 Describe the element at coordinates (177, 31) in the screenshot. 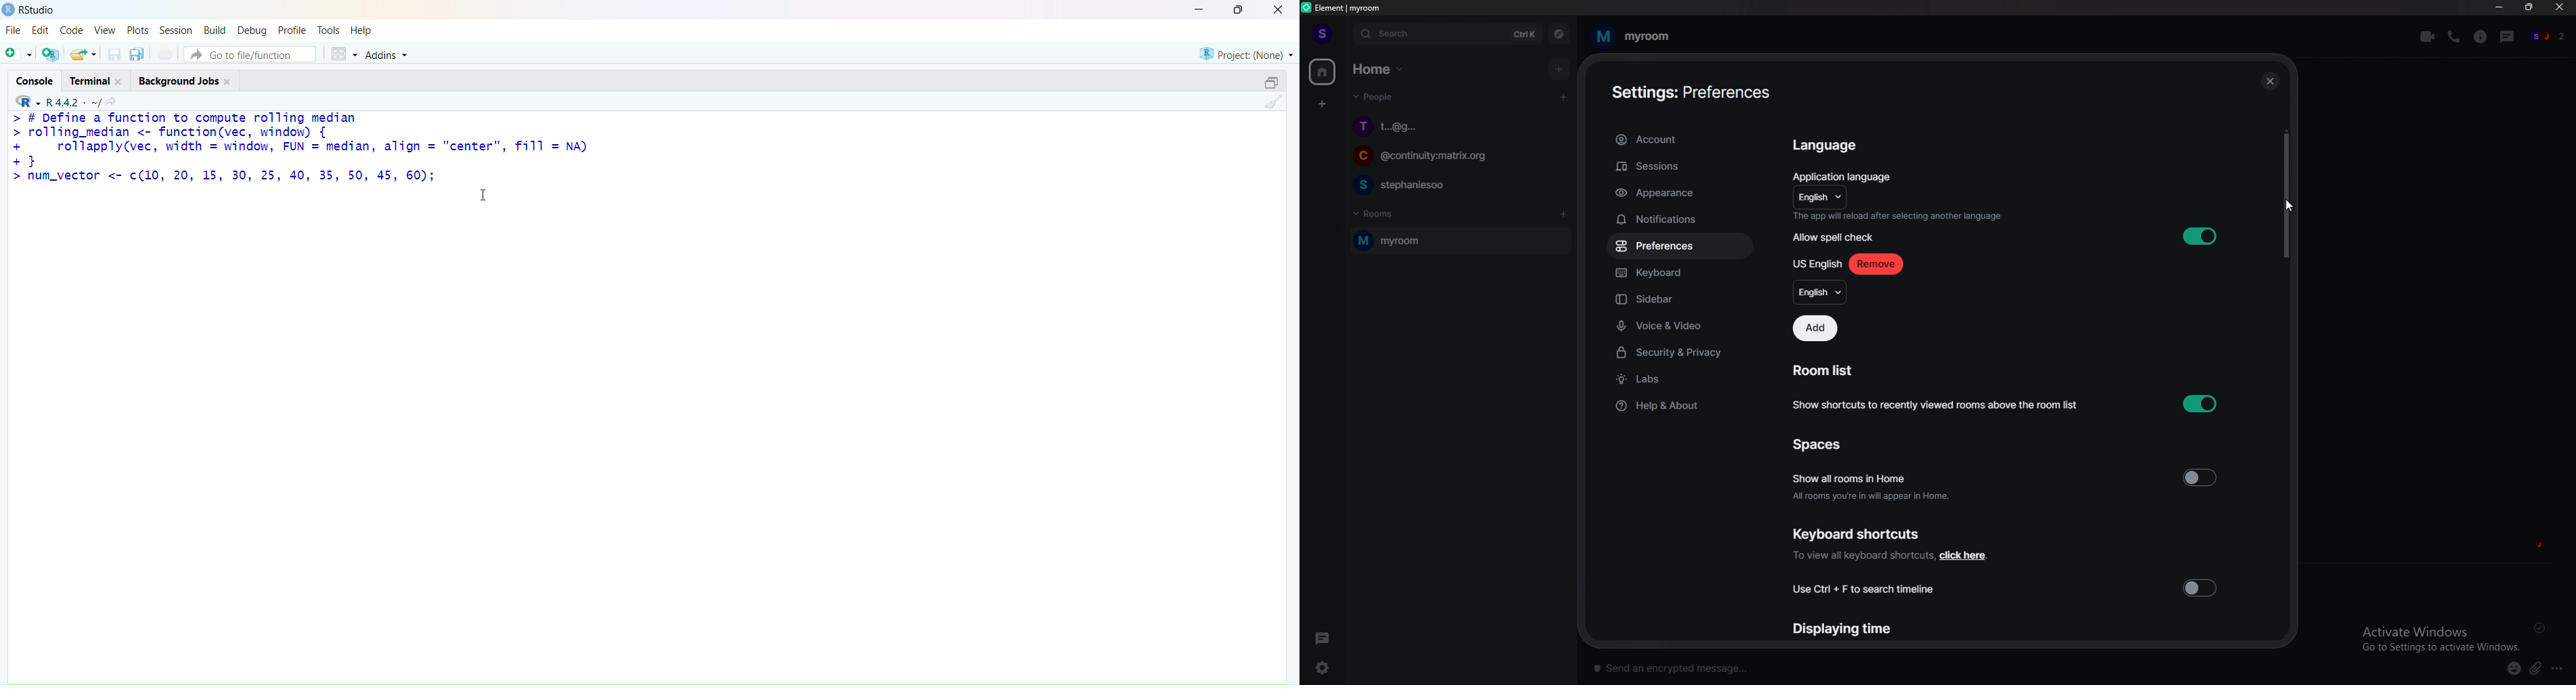

I see `session` at that location.